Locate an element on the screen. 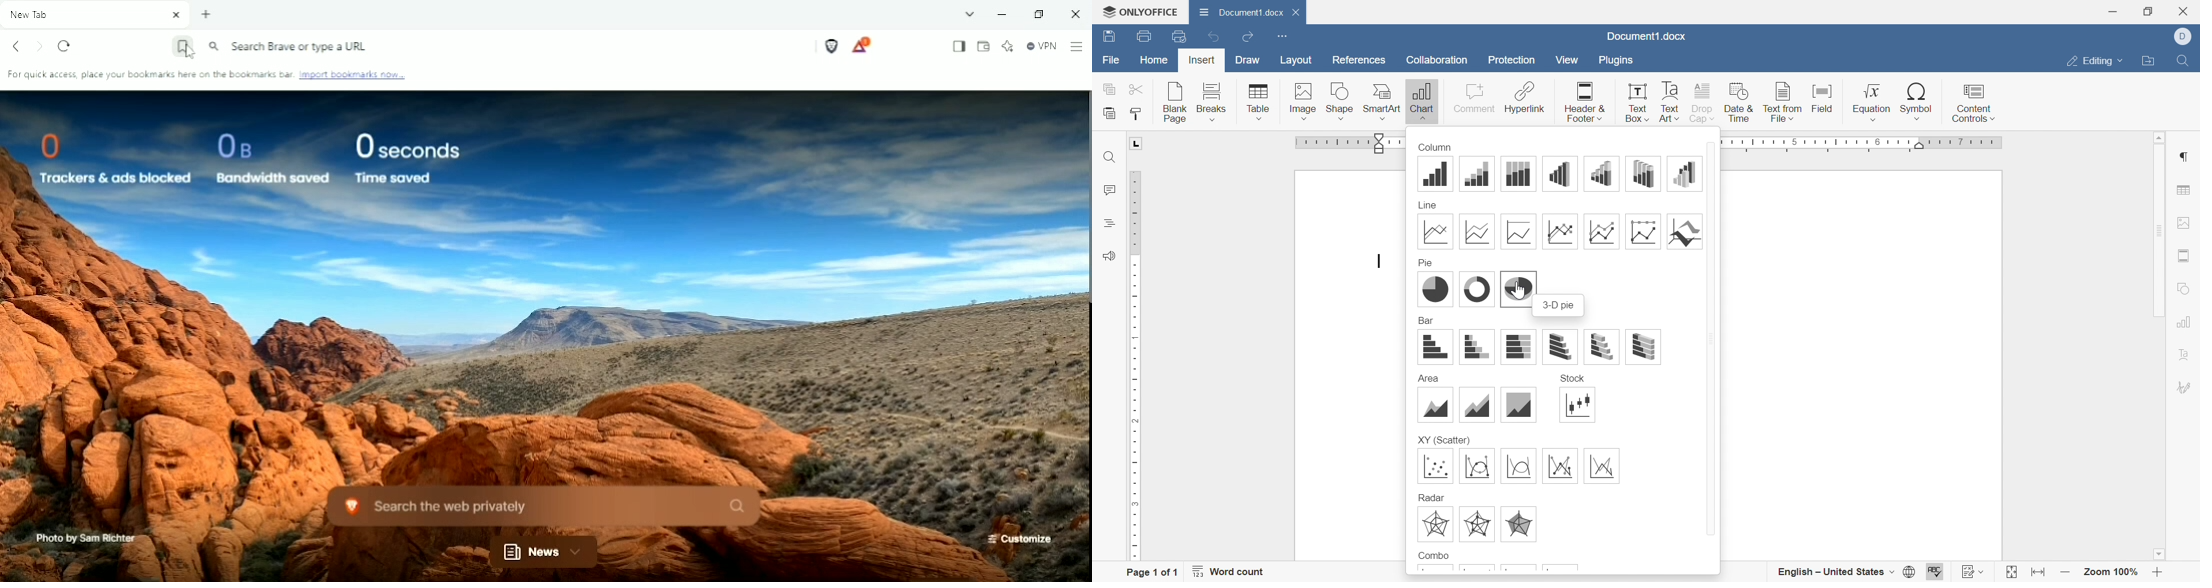 The width and height of the screenshot is (2212, 588). 3D clustered column is located at coordinates (1560, 174).